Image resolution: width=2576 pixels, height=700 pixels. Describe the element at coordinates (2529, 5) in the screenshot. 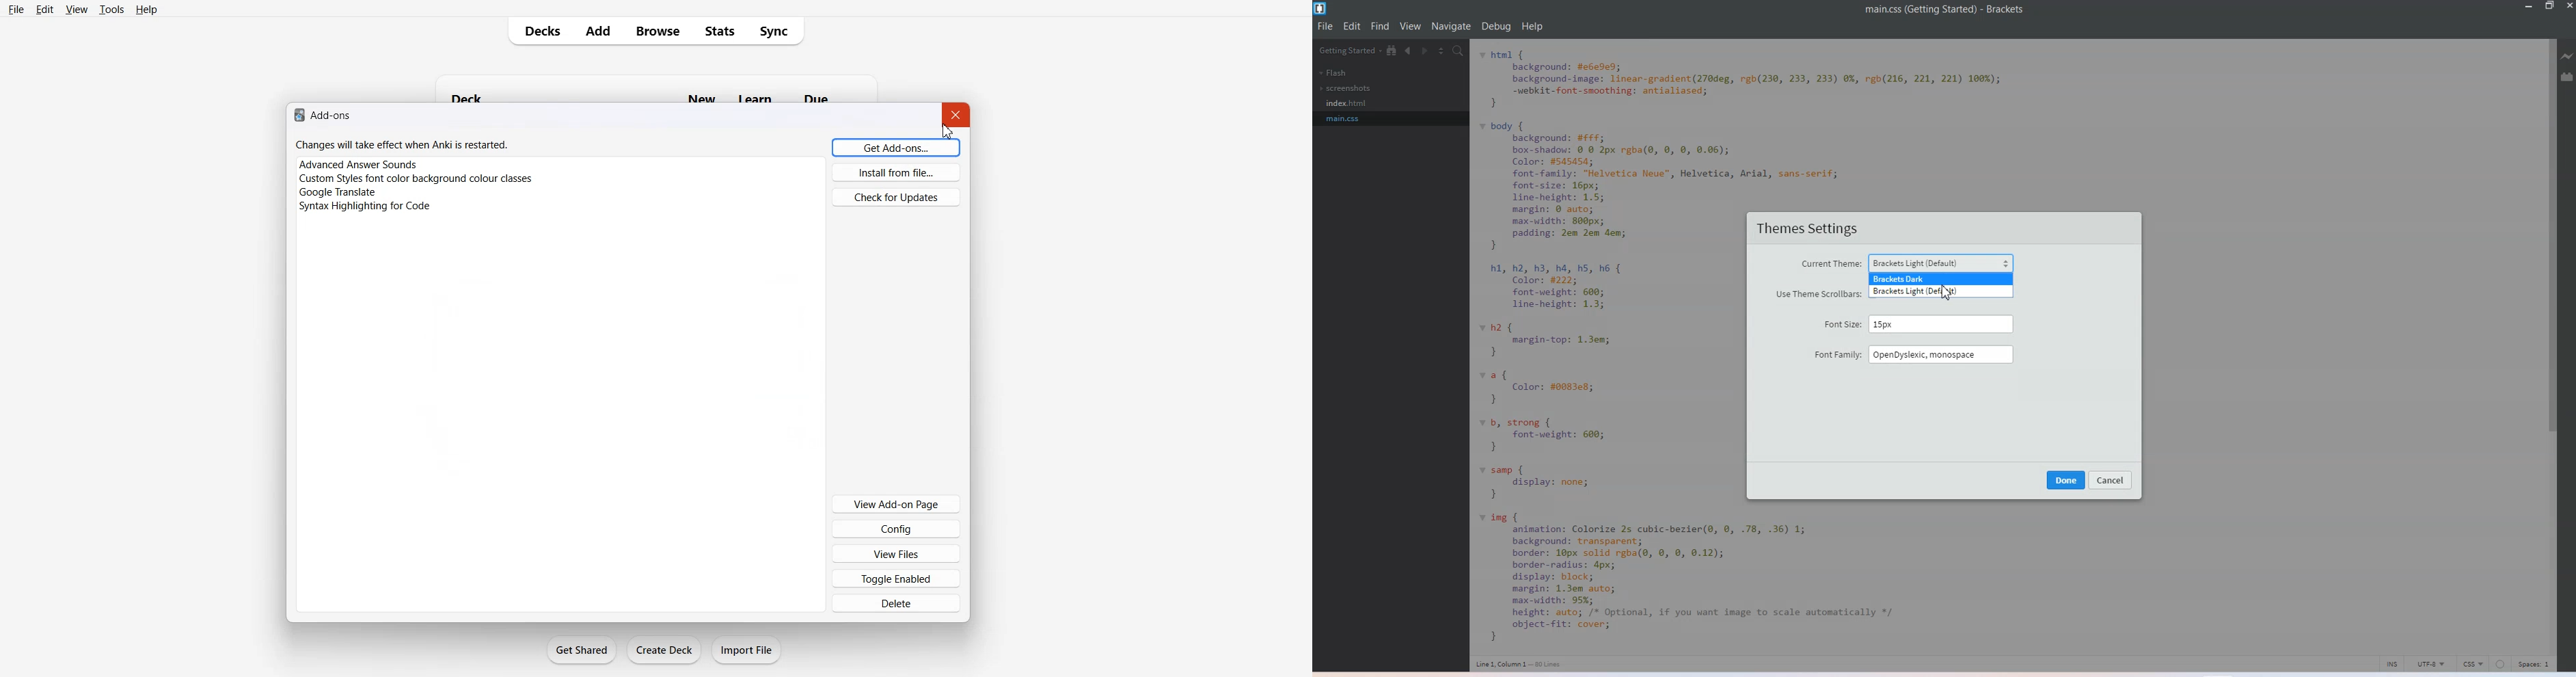

I see `Minimize` at that location.